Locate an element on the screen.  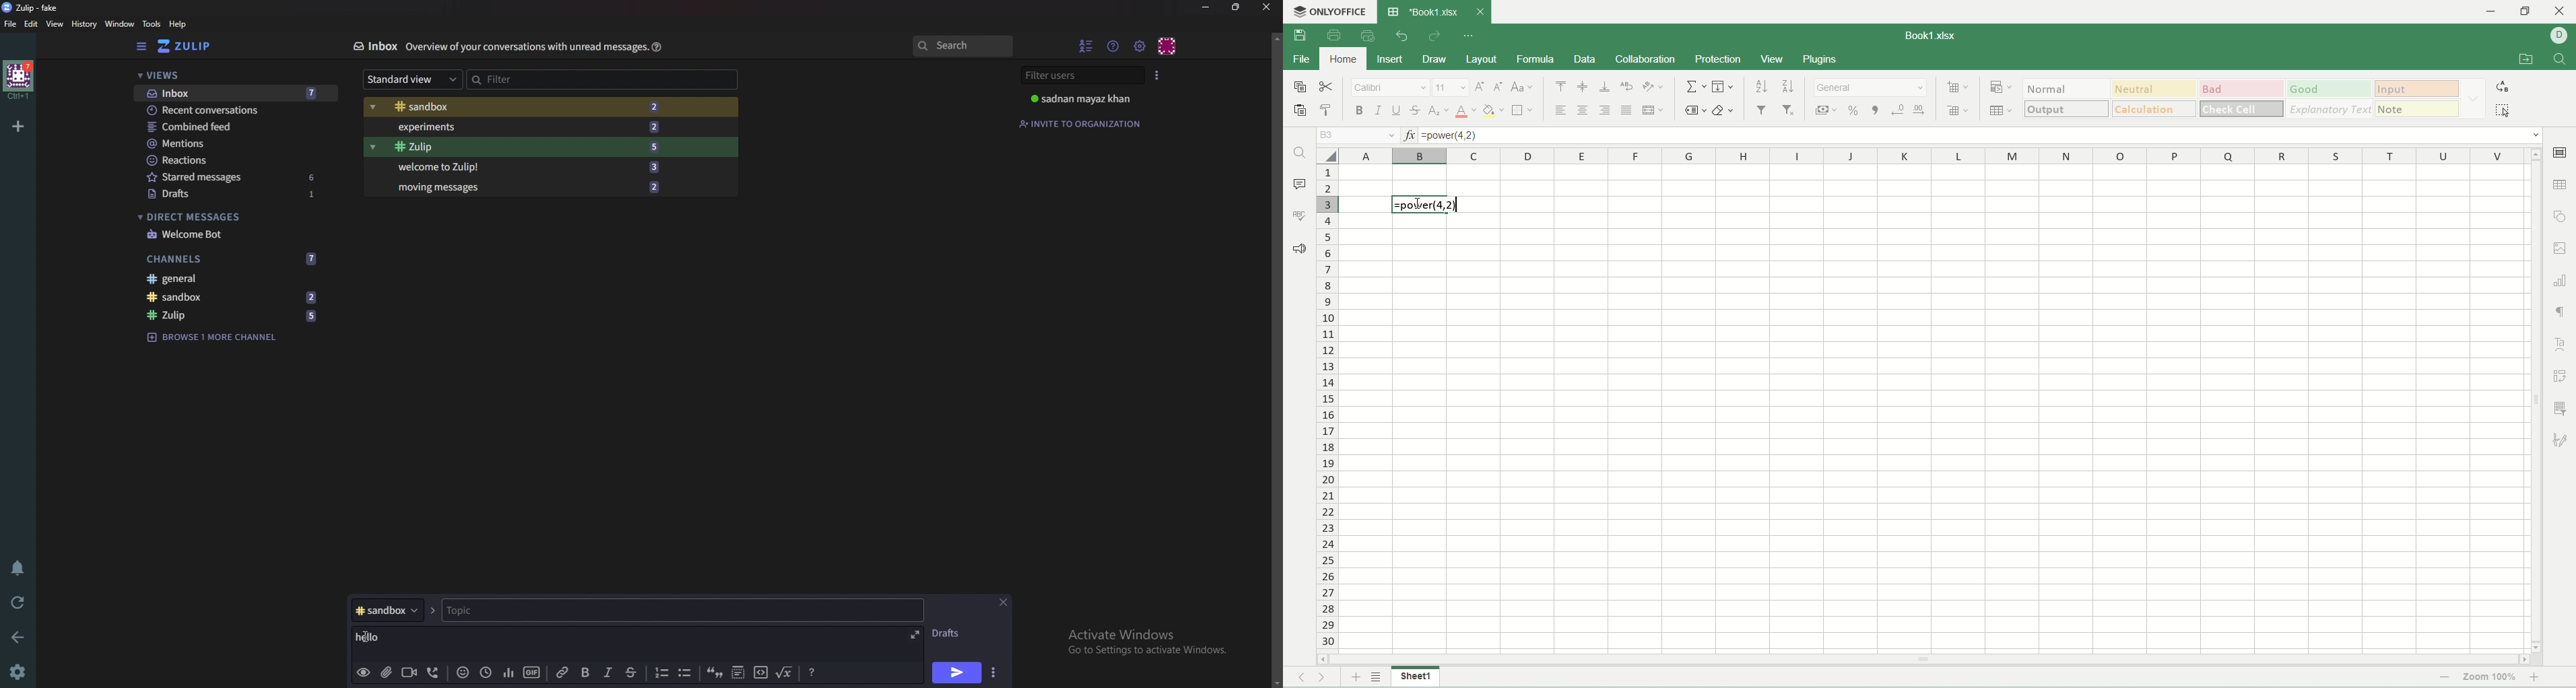
Minimize is located at coordinates (1206, 7).